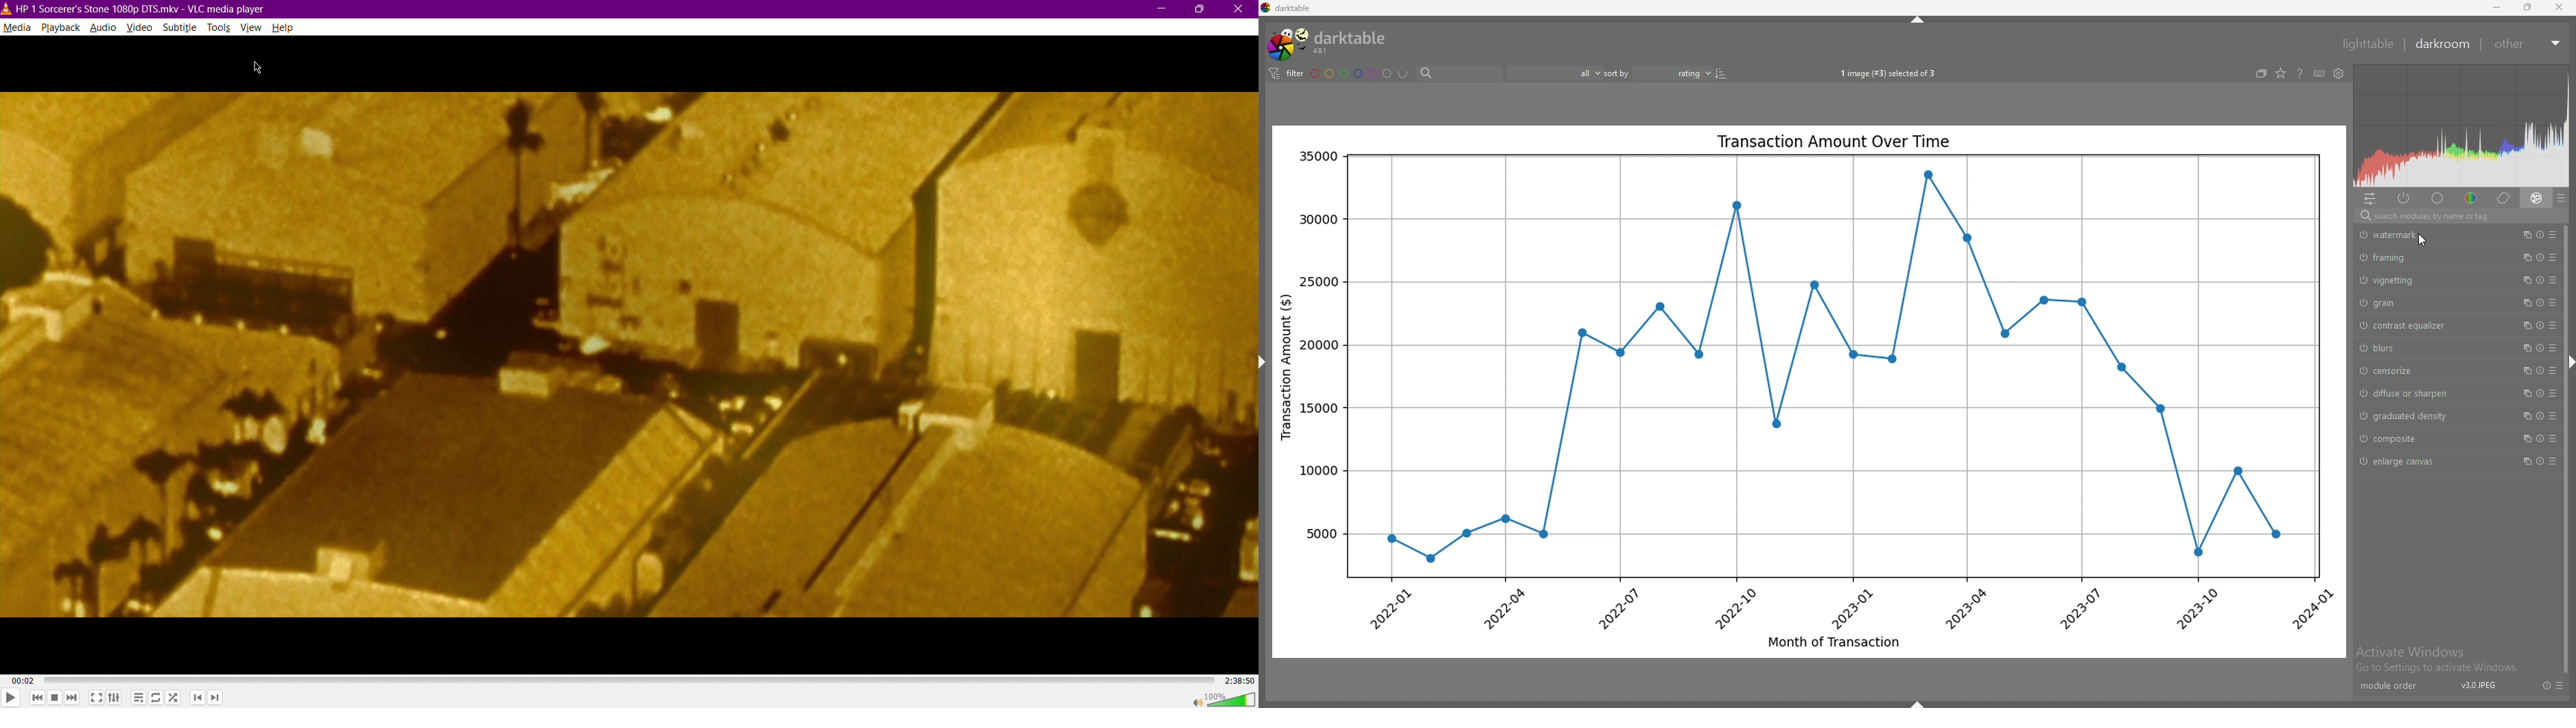 The image size is (2576, 728). I want to click on multiple instances action, so click(2525, 280).